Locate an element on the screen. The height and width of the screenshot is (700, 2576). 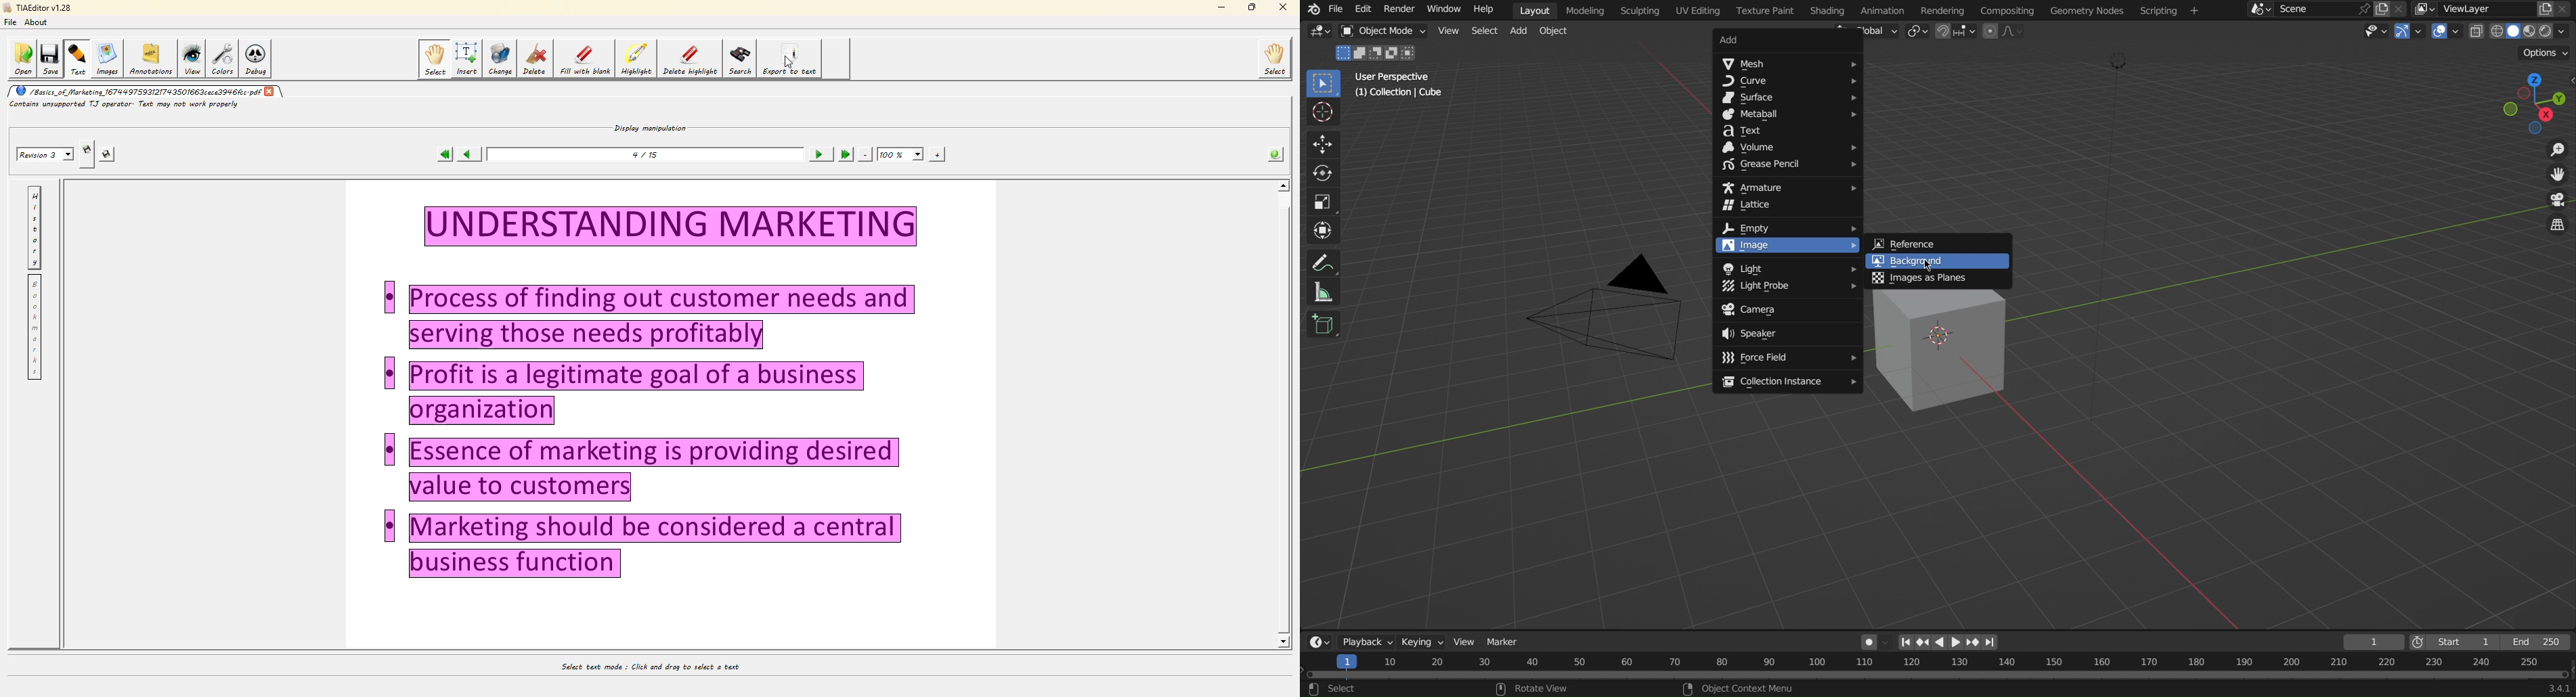
Light is located at coordinates (1786, 267).